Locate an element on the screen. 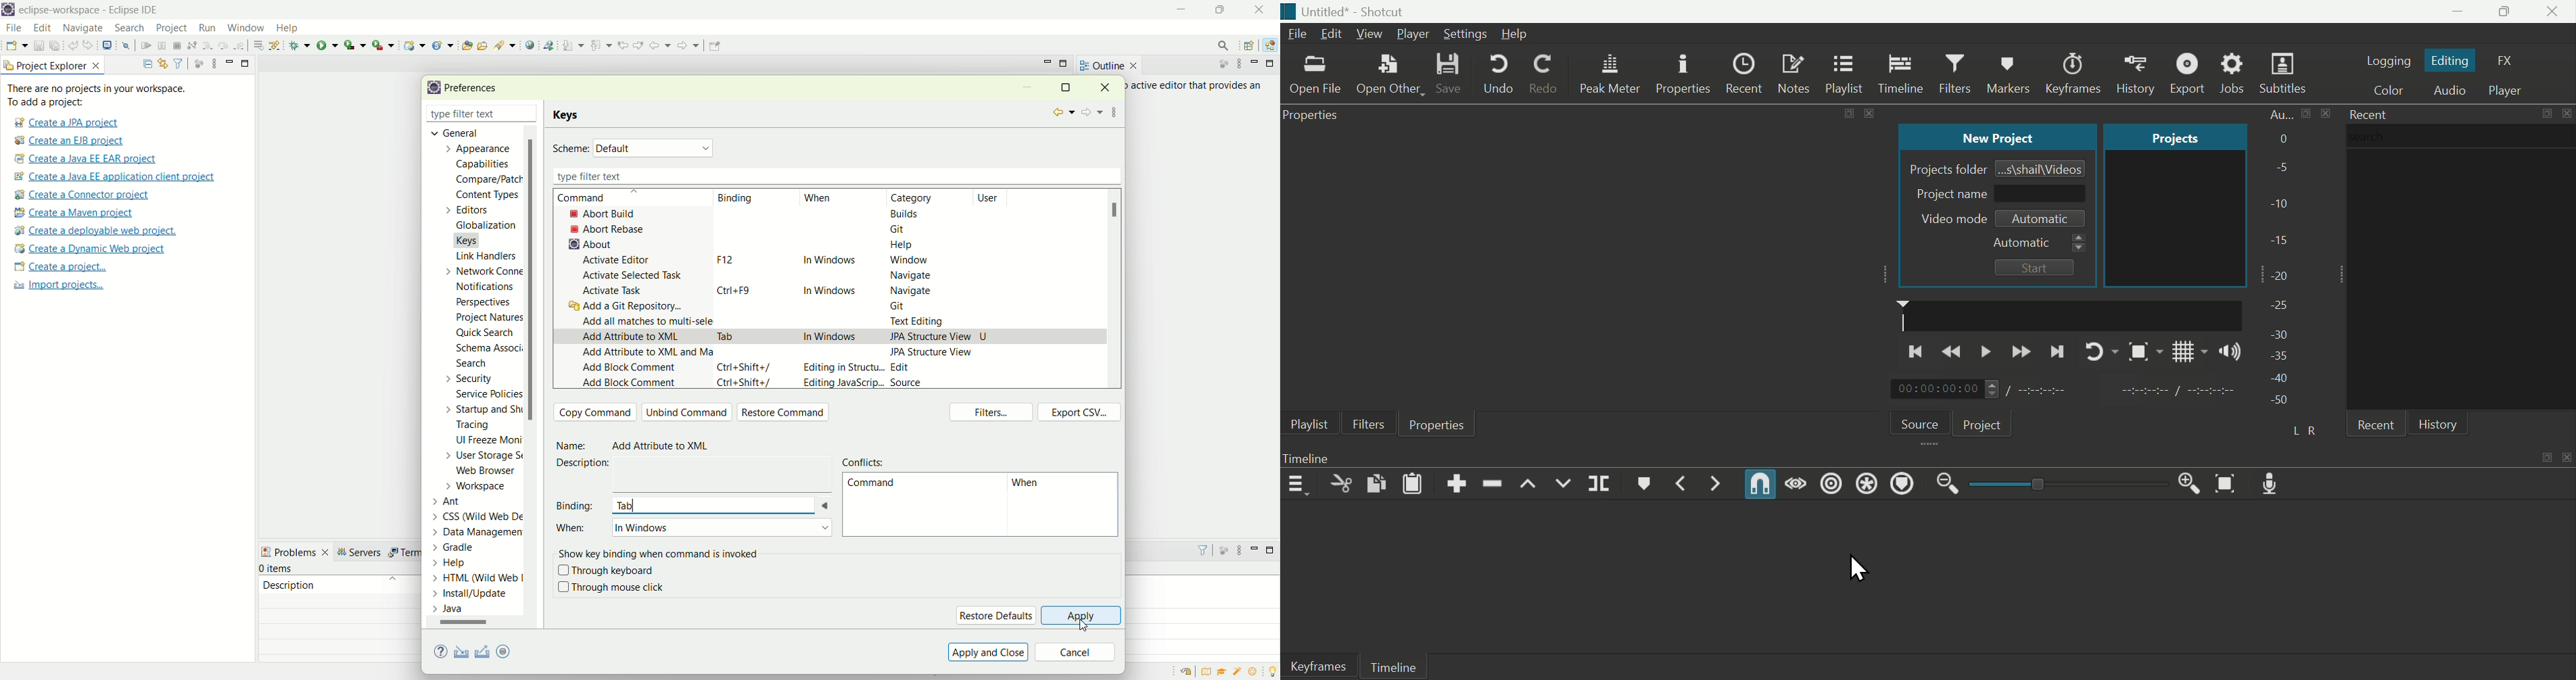 Image resolution: width=2576 pixels, height=700 pixels. Timeline is located at coordinates (1324, 458).